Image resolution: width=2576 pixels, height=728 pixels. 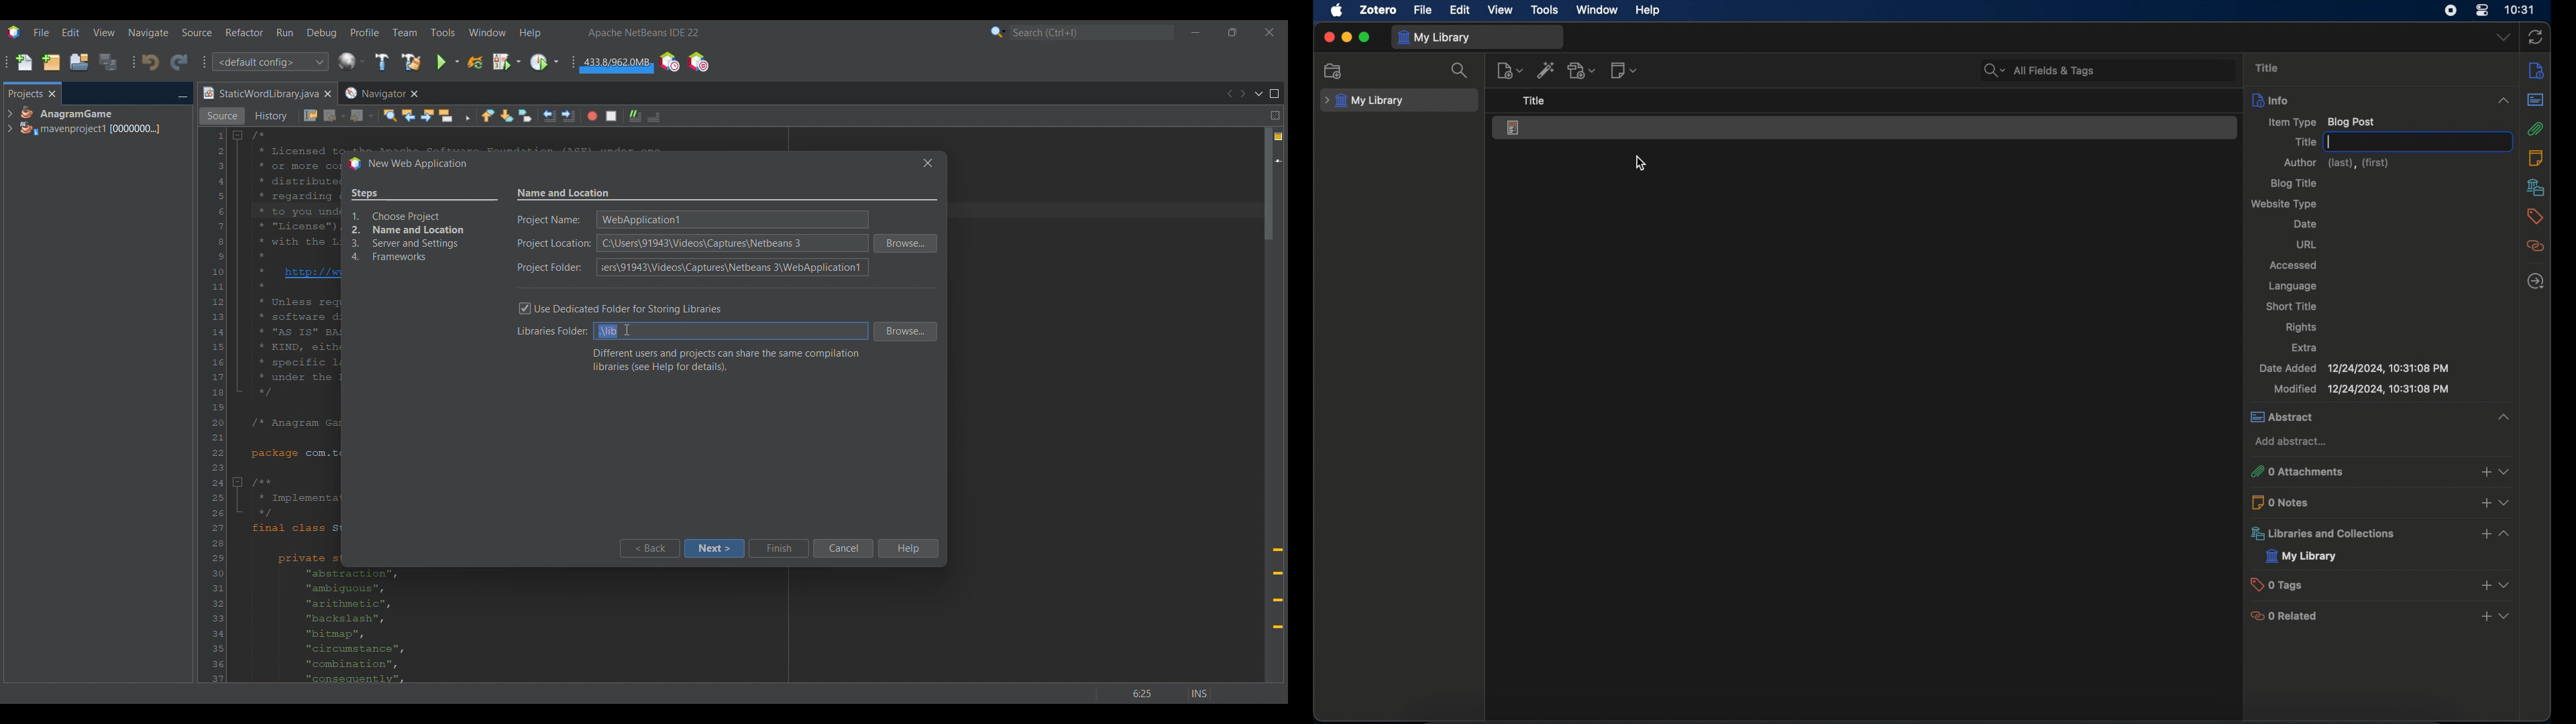 I want to click on New file, so click(x=23, y=62).